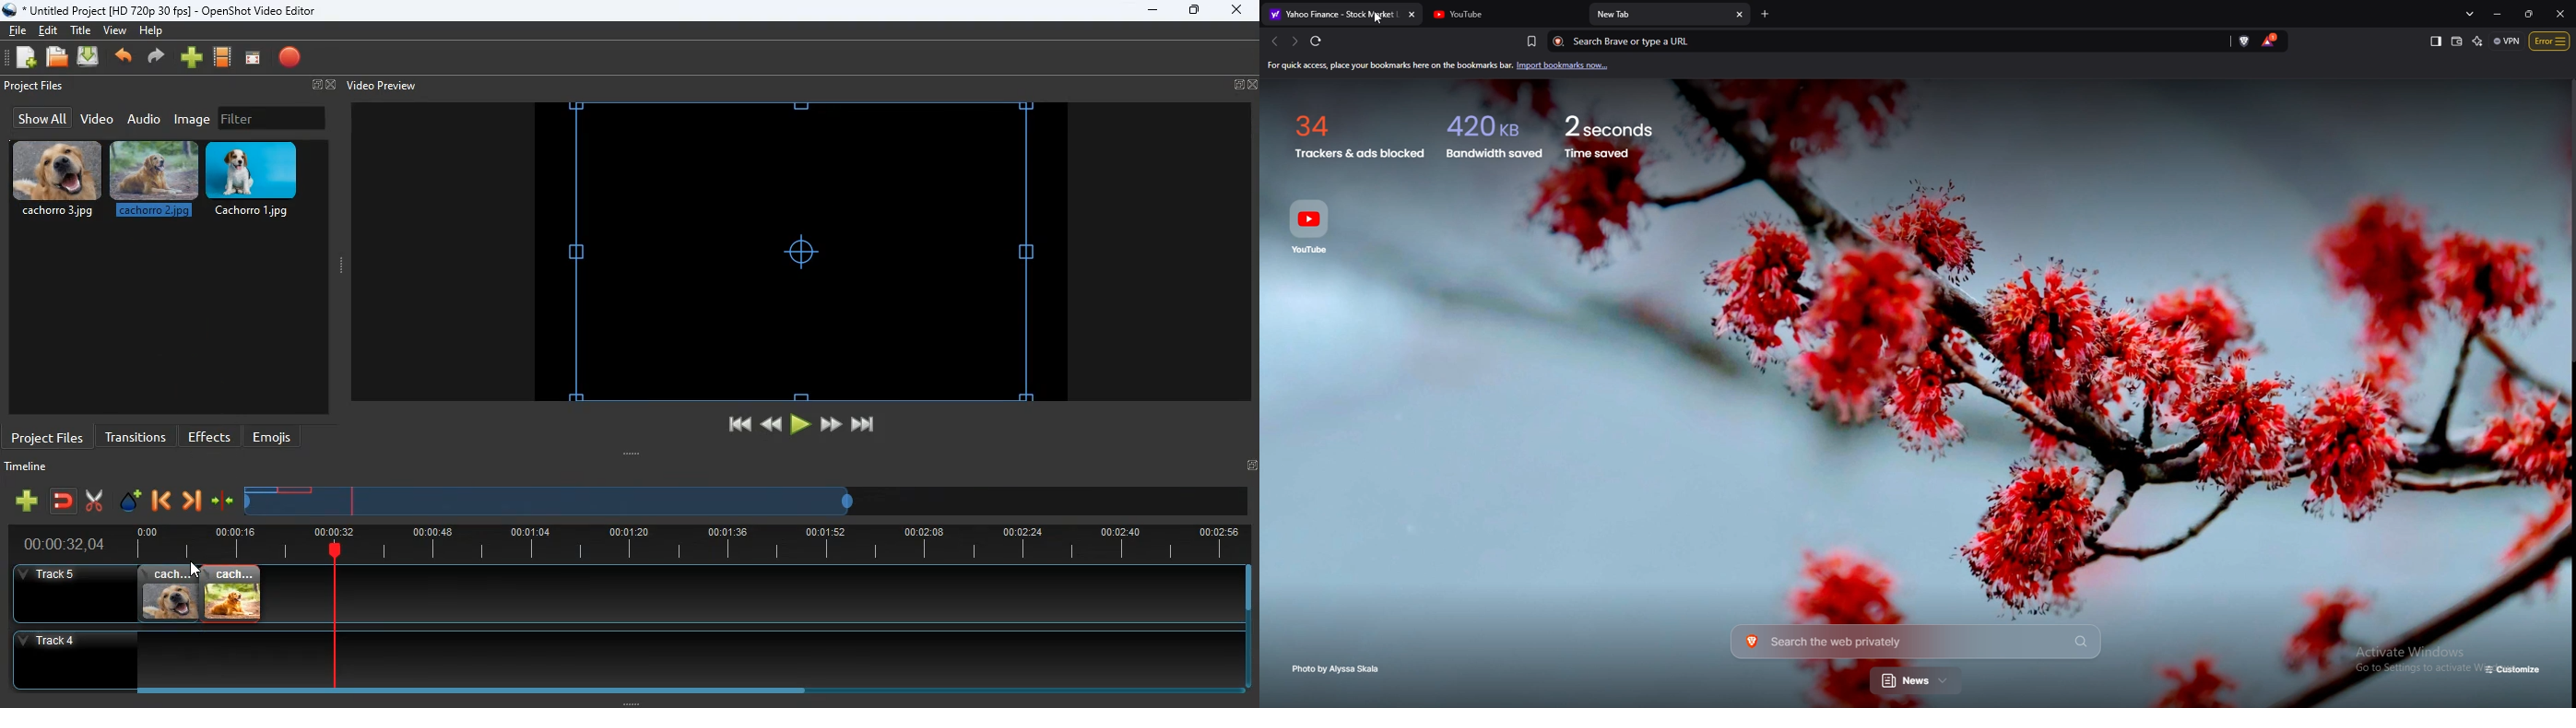  What do you see at coordinates (1880, 41) in the screenshot?
I see `Search Brave or type a URL` at bounding box center [1880, 41].